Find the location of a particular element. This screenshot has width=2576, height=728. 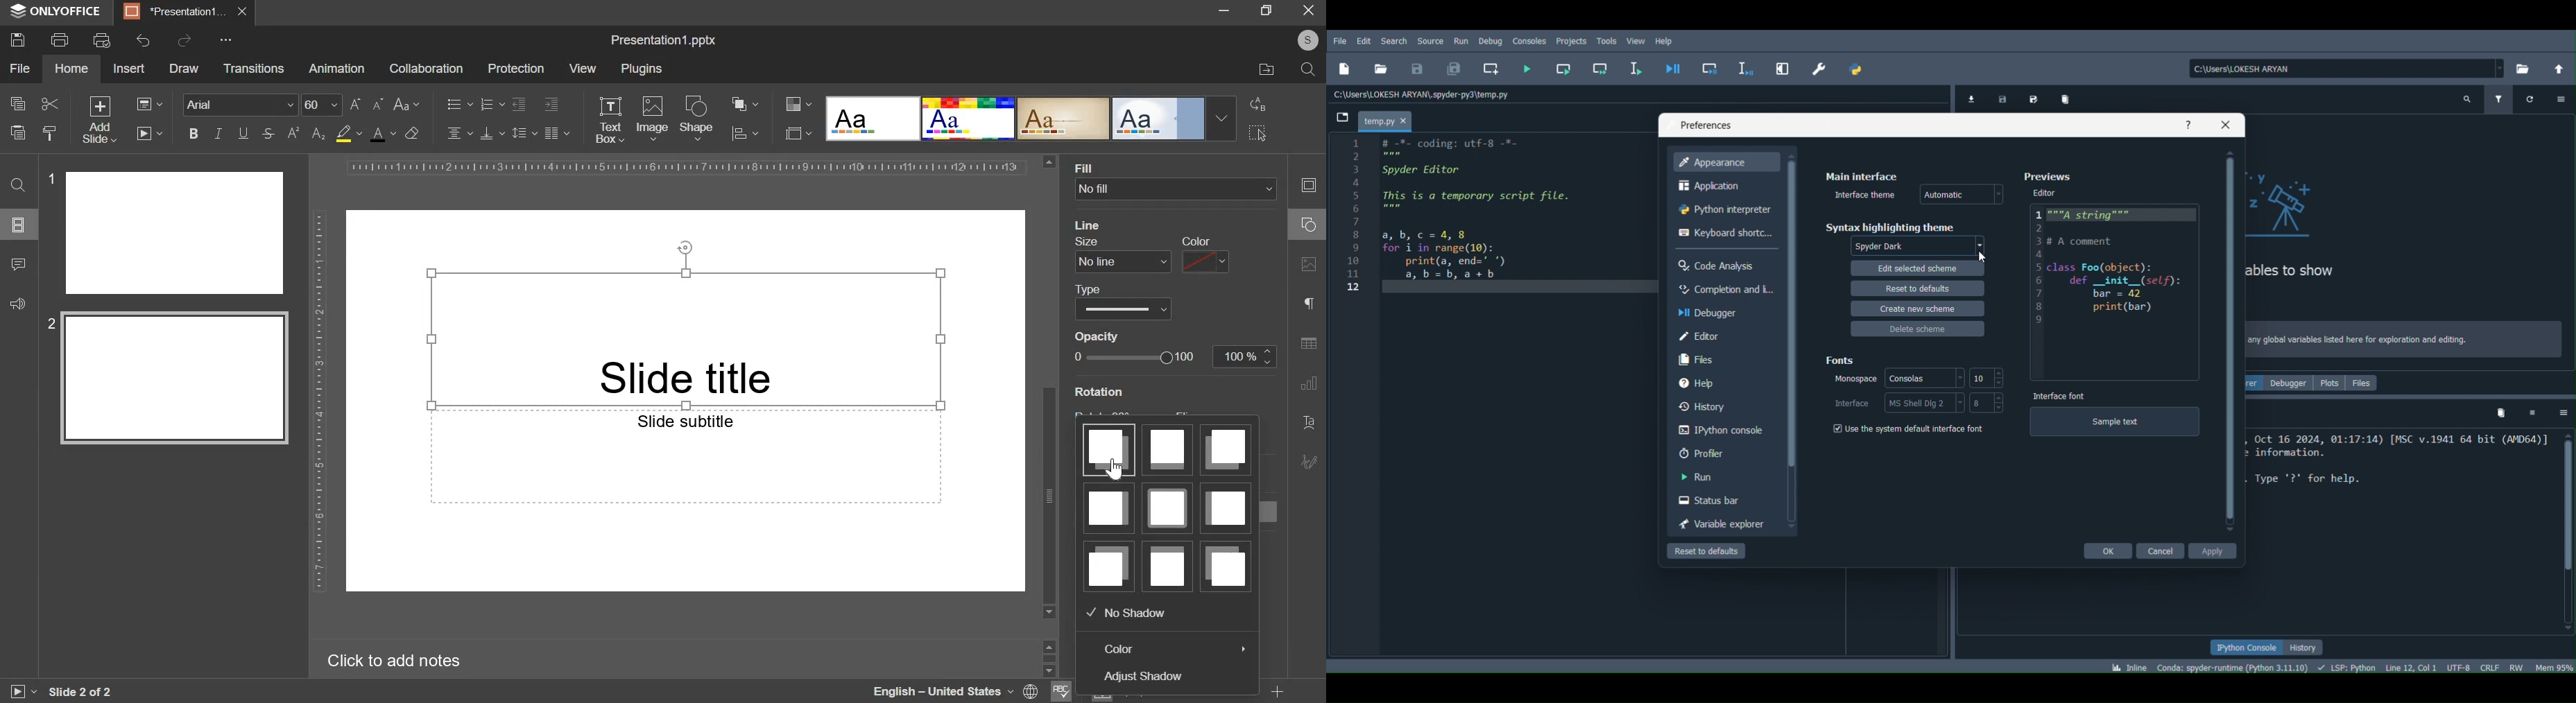

feedback is located at coordinates (15, 302).